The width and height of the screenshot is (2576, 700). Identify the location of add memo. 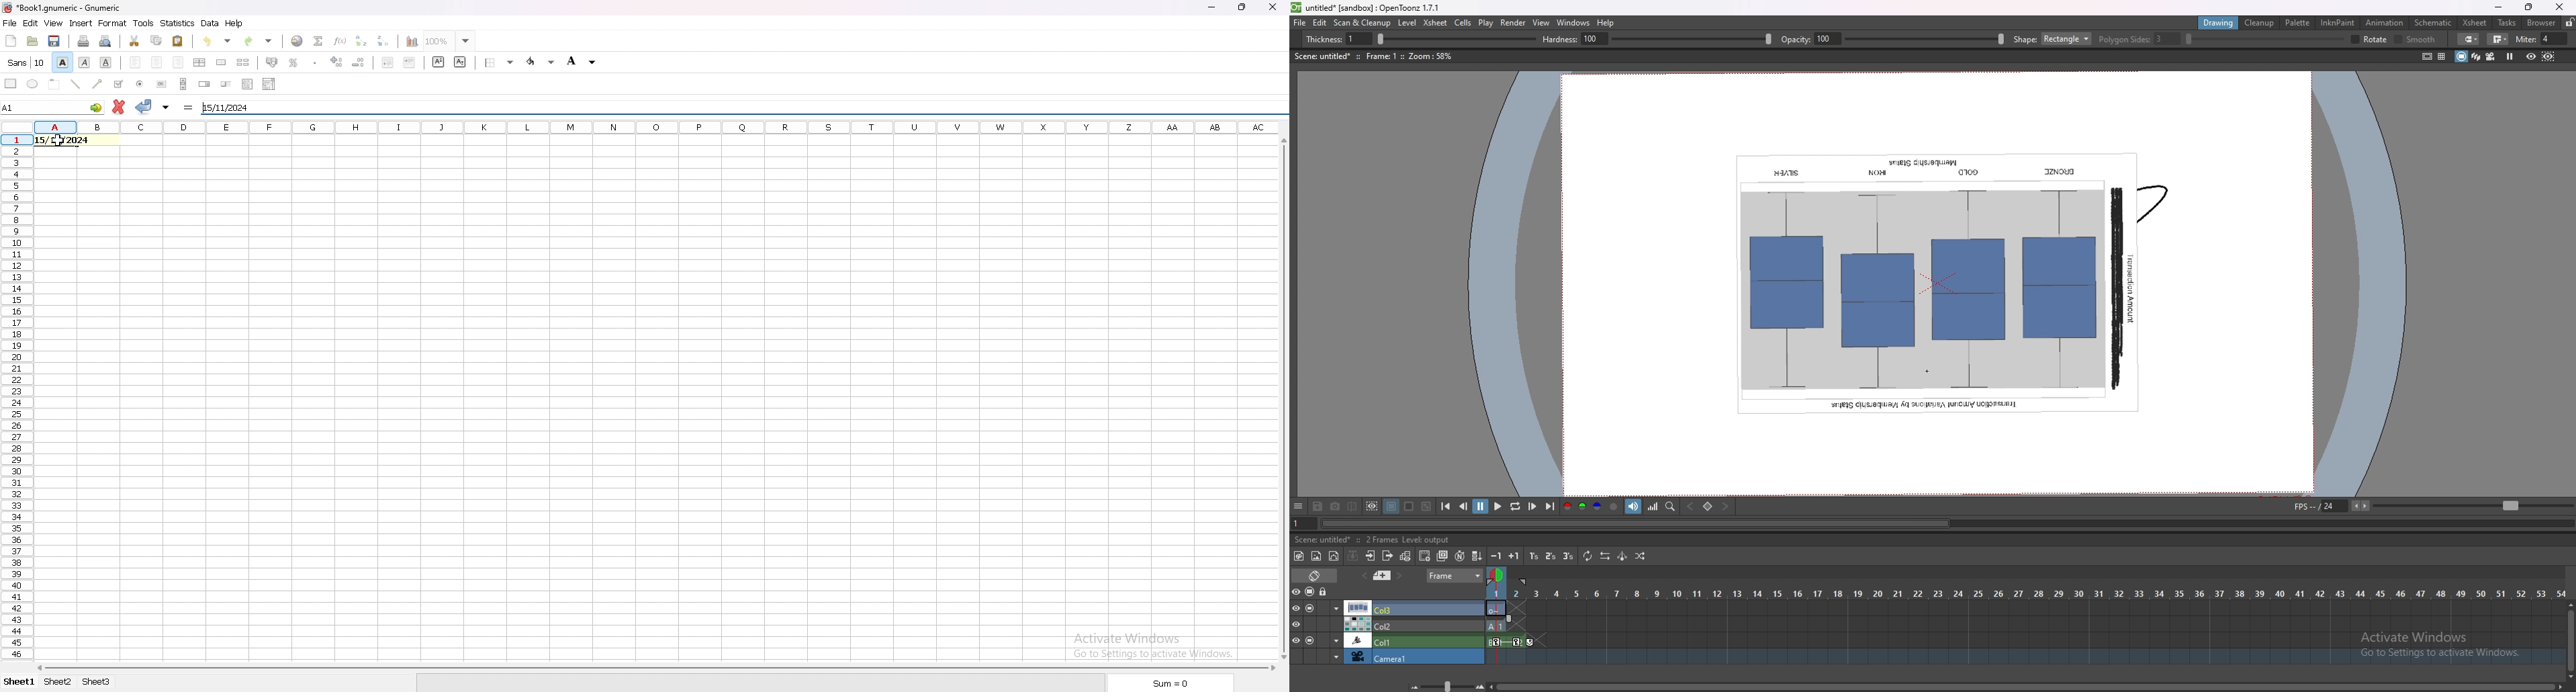
(1383, 575).